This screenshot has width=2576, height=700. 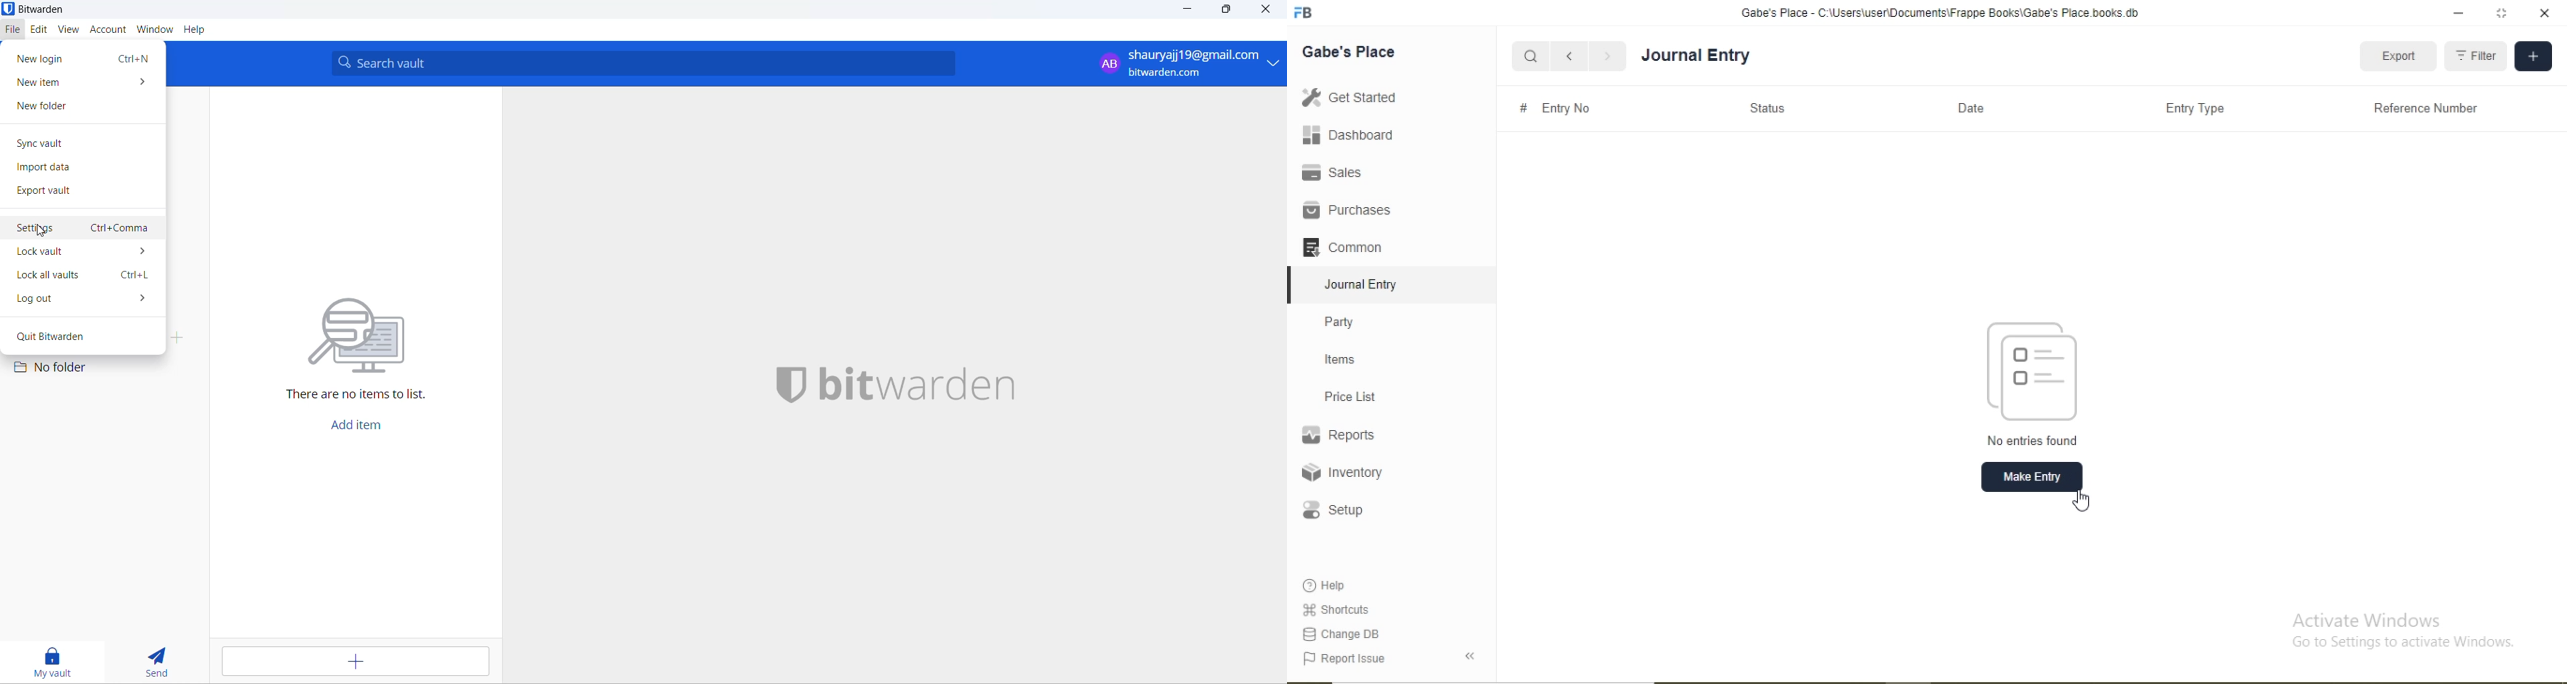 What do you see at coordinates (1348, 96) in the screenshot?
I see `Get Started` at bounding box center [1348, 96].